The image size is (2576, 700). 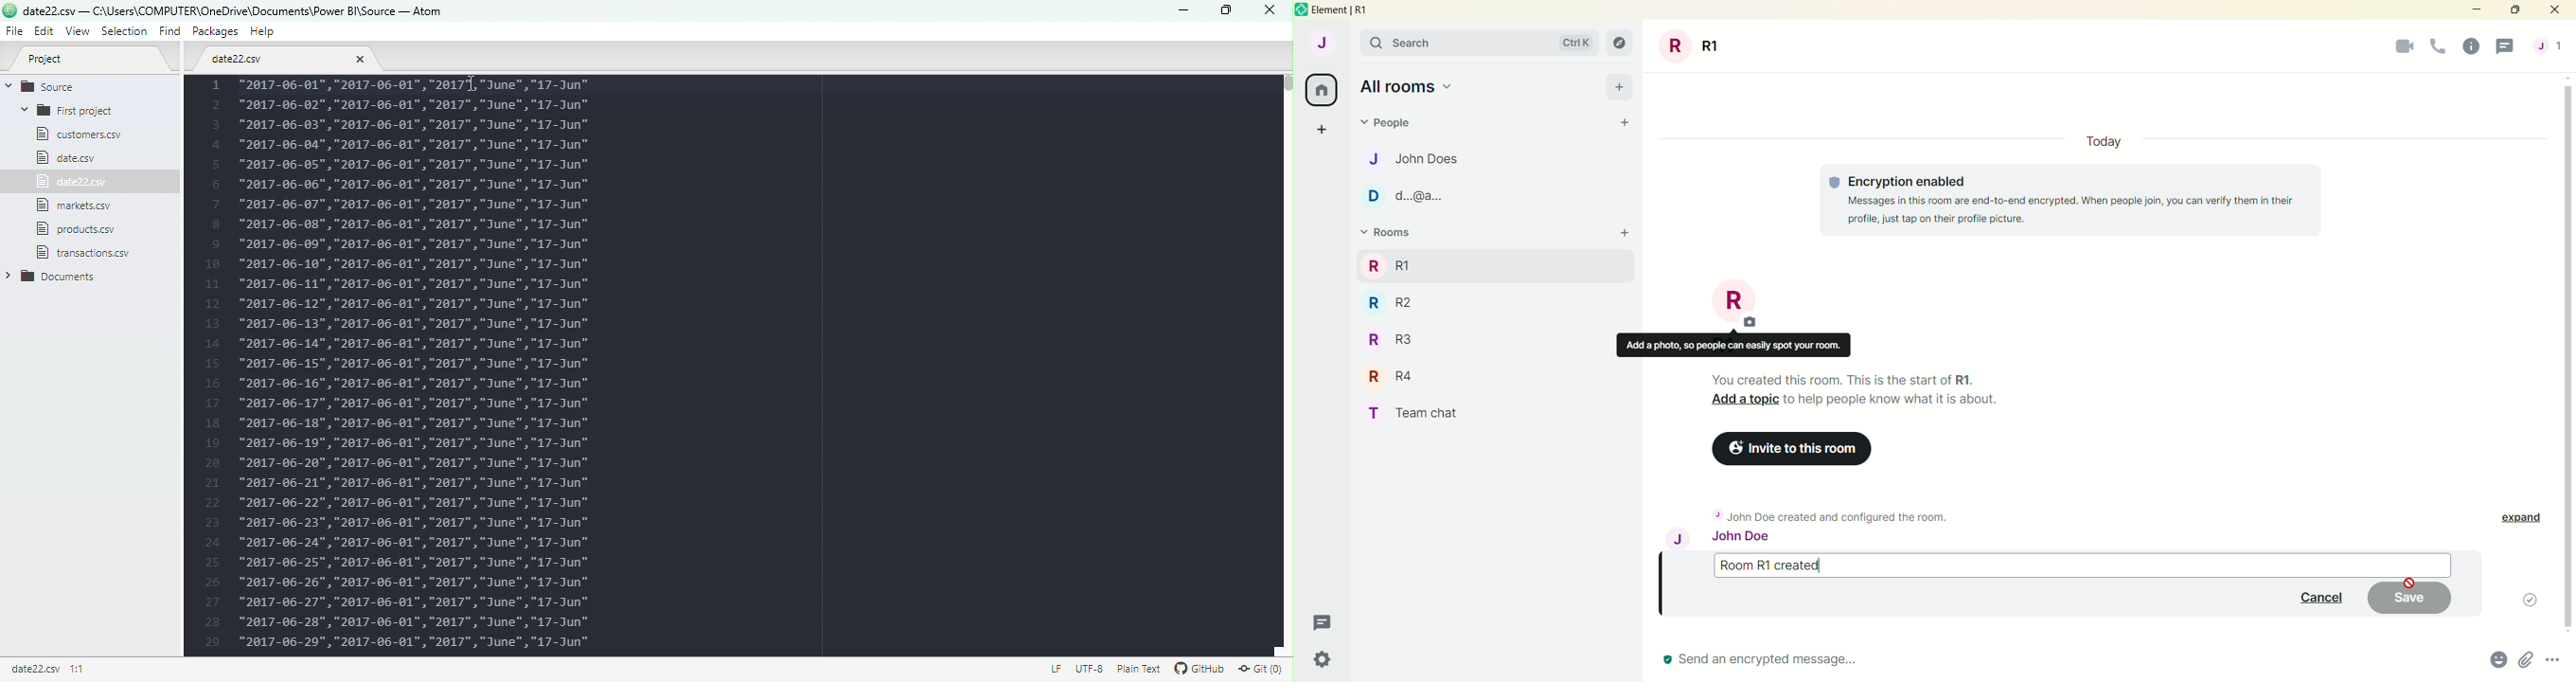 What do you see at coordinates (2555, 661) in the screenshot?
I see `options` at bounding box center [2555, 661].